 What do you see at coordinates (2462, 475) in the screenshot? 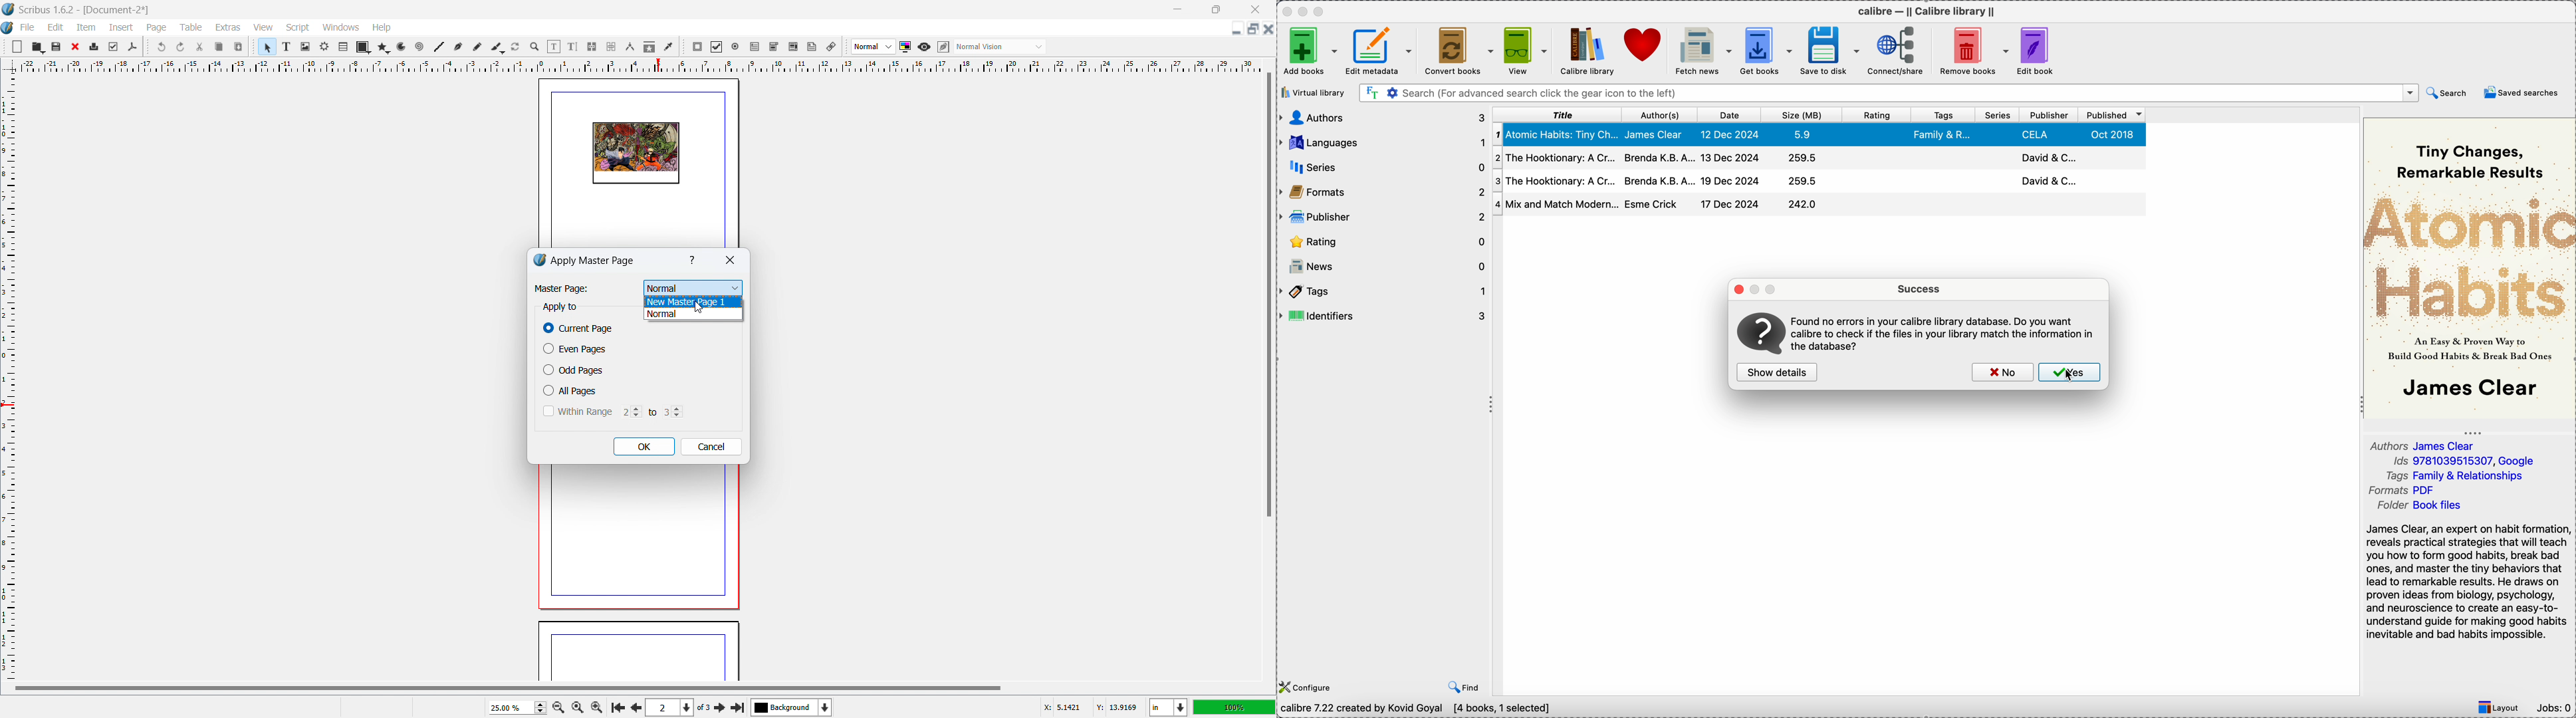
I see `tags` at bounding box center [2462, 475].